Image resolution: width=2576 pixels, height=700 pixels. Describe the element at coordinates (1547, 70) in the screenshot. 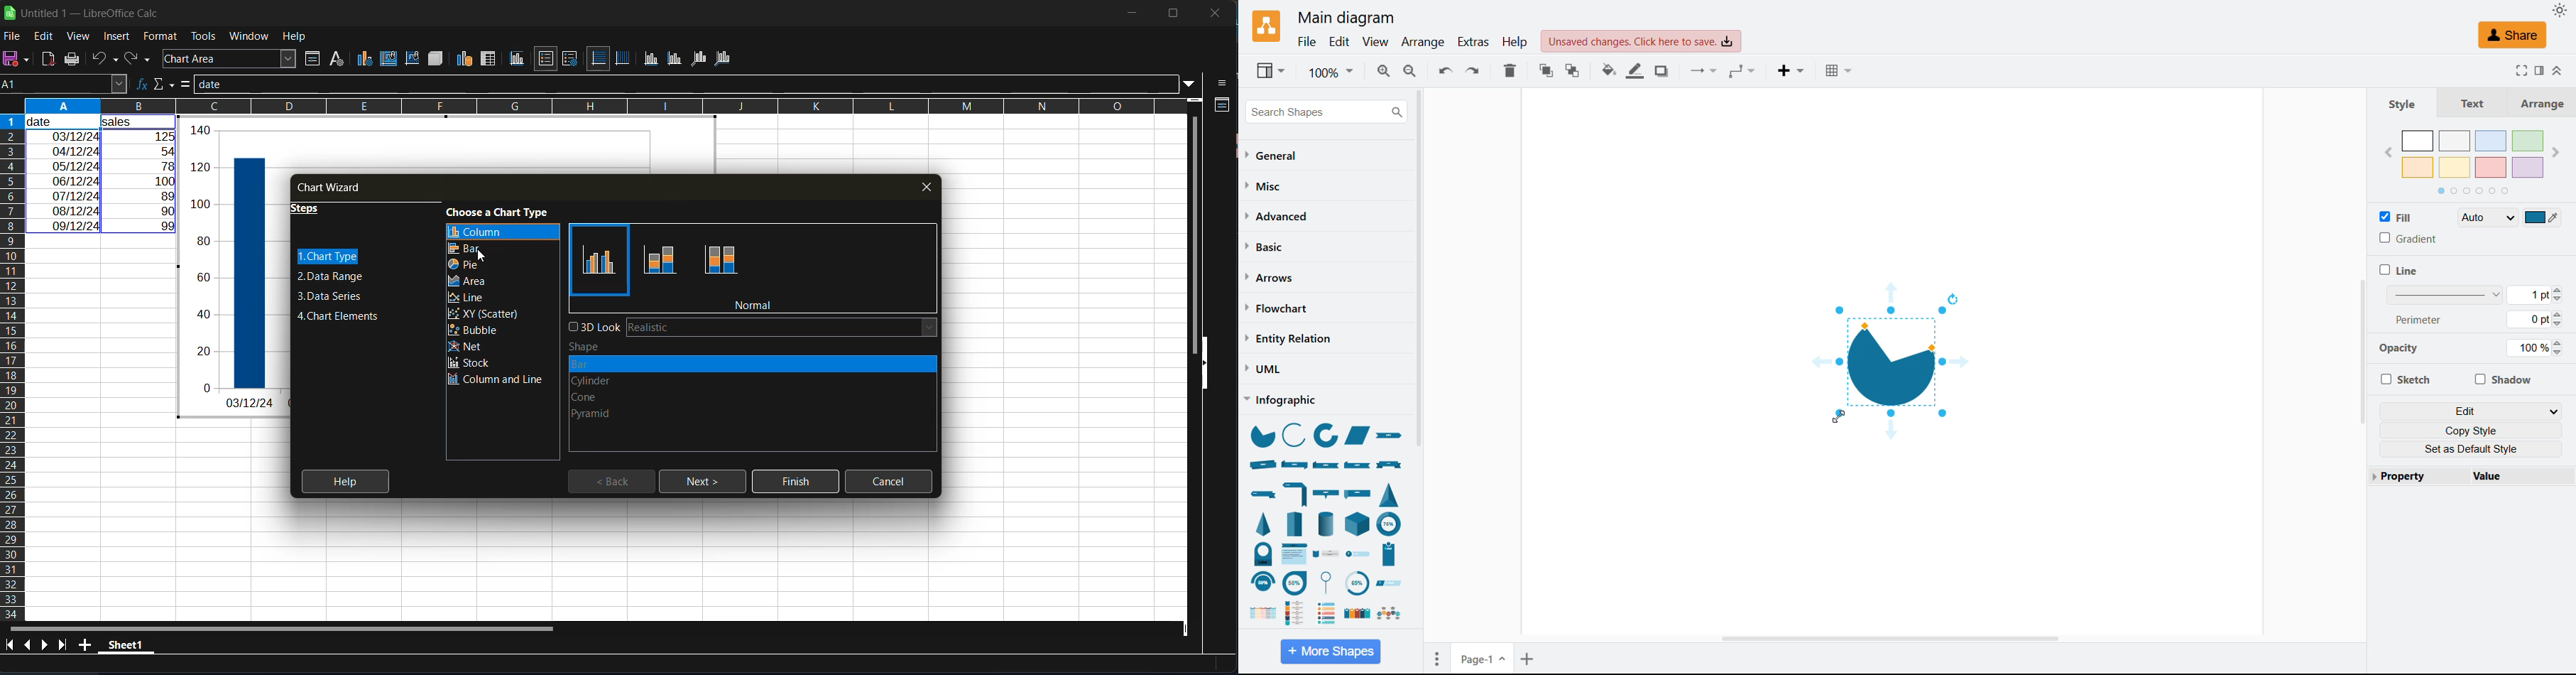

I see `To front ` at that location.